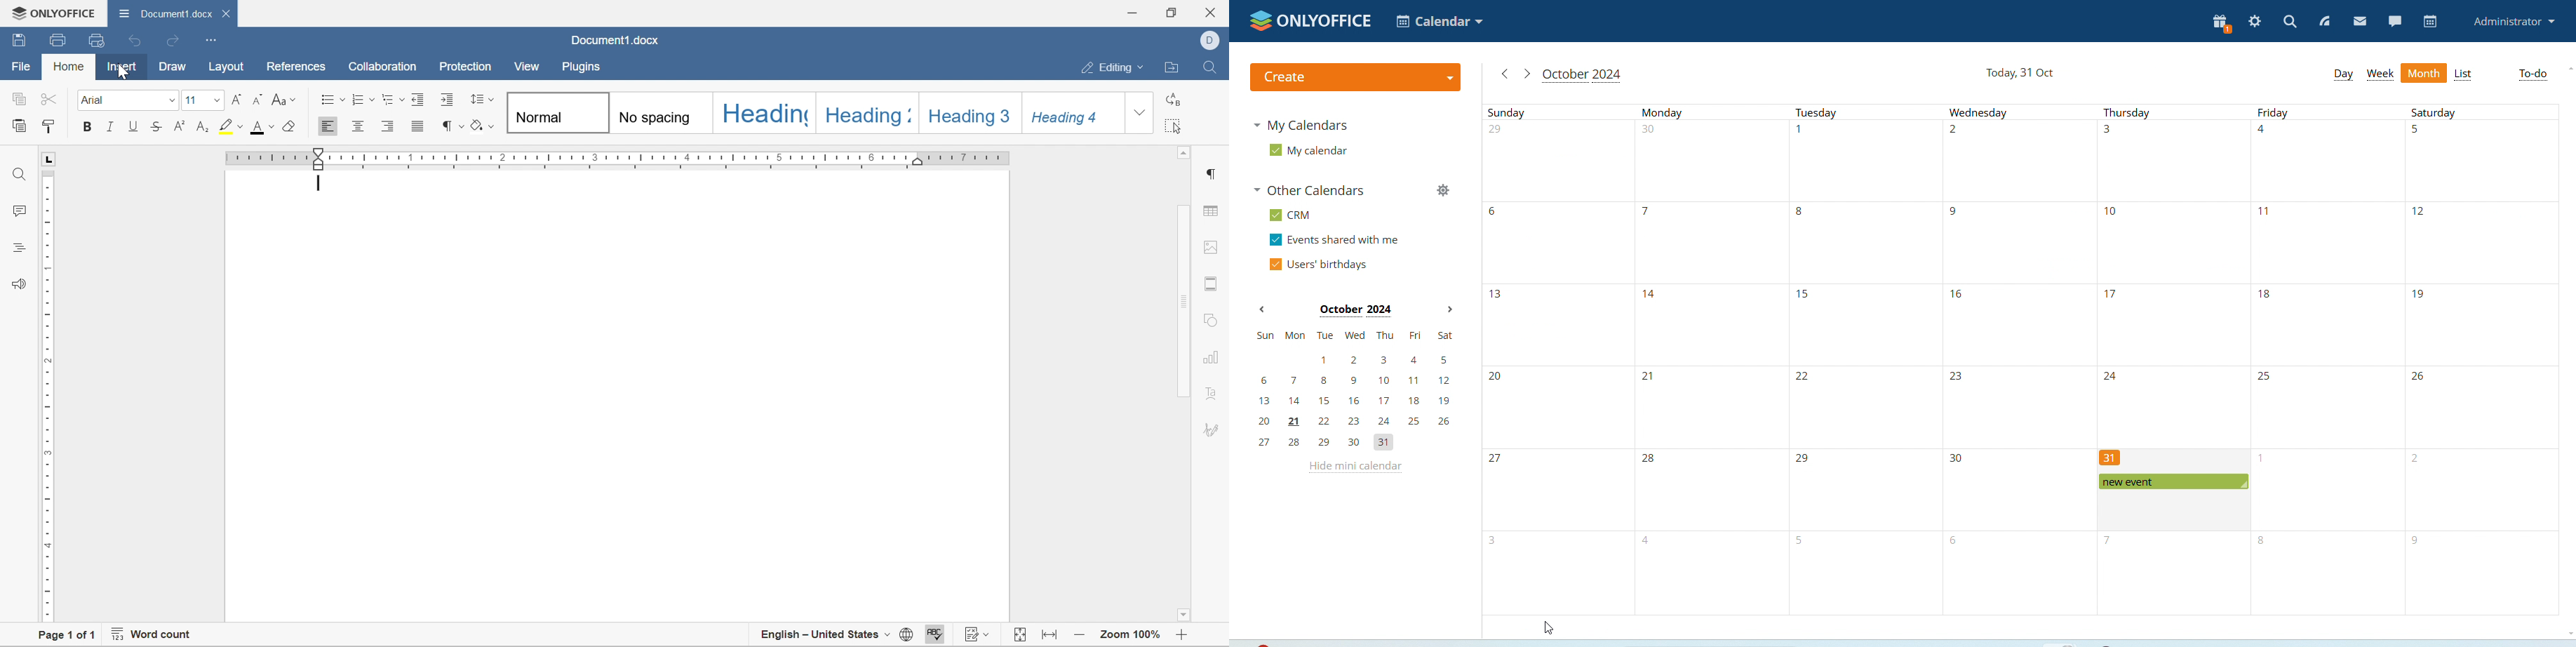 This screenshot has width=2576, height=672. What do you see at coordinates (978, 636) in the screenshot?
I see `Track changes` at bounding box center [978, 636].